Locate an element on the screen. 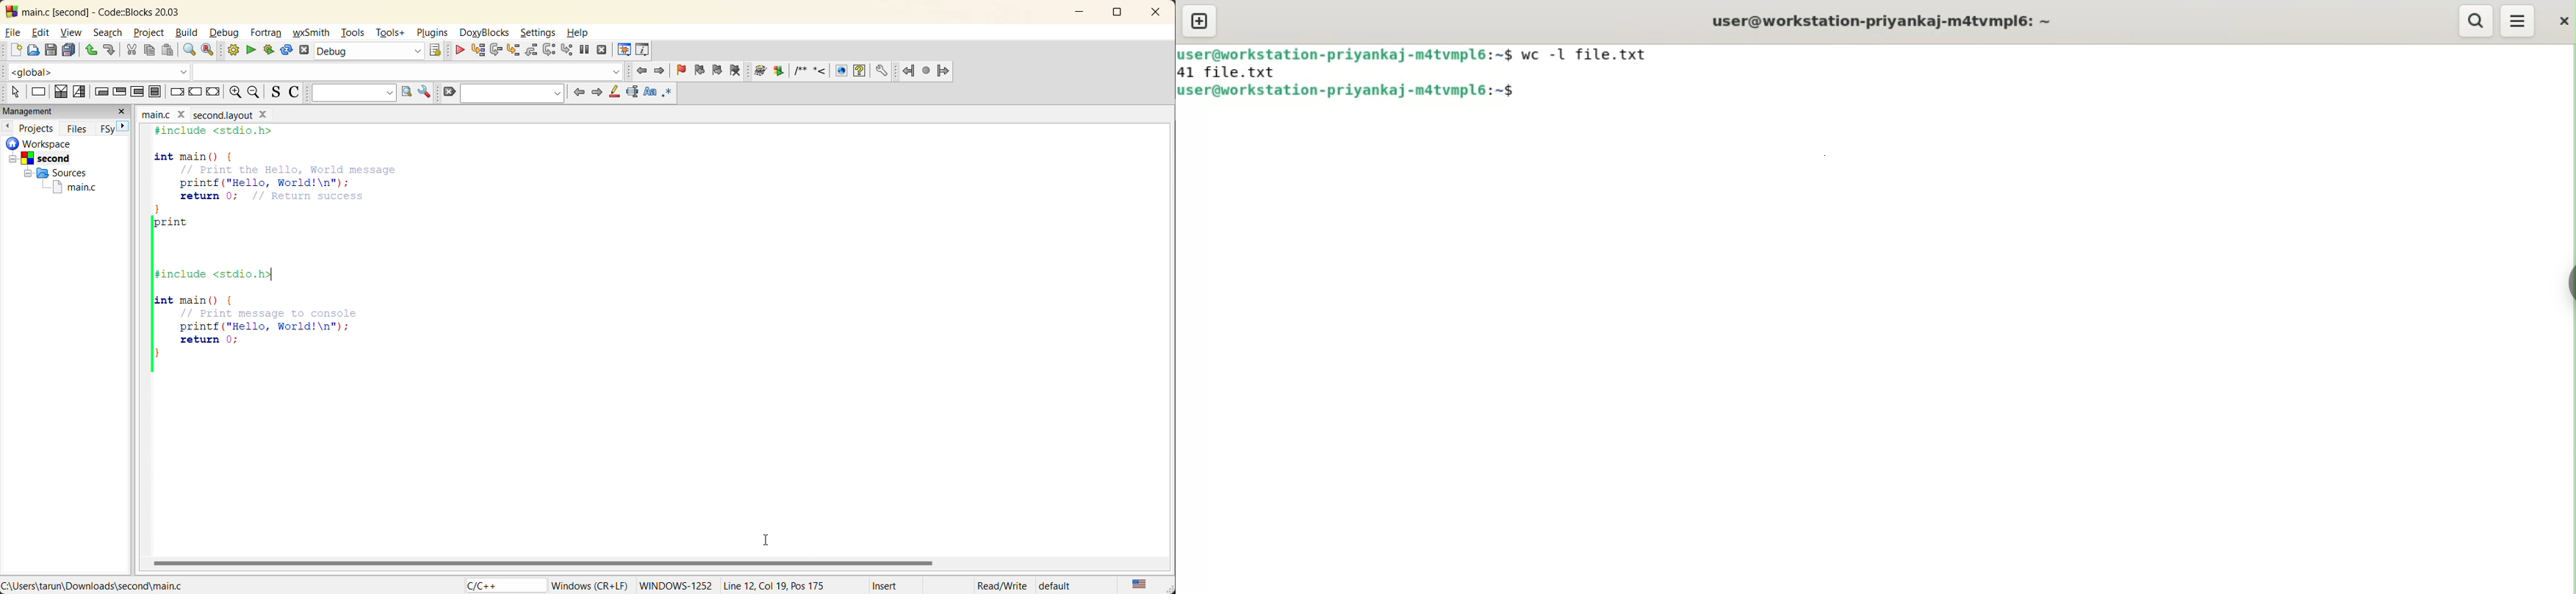  replace is located at coordinates (208, 49).